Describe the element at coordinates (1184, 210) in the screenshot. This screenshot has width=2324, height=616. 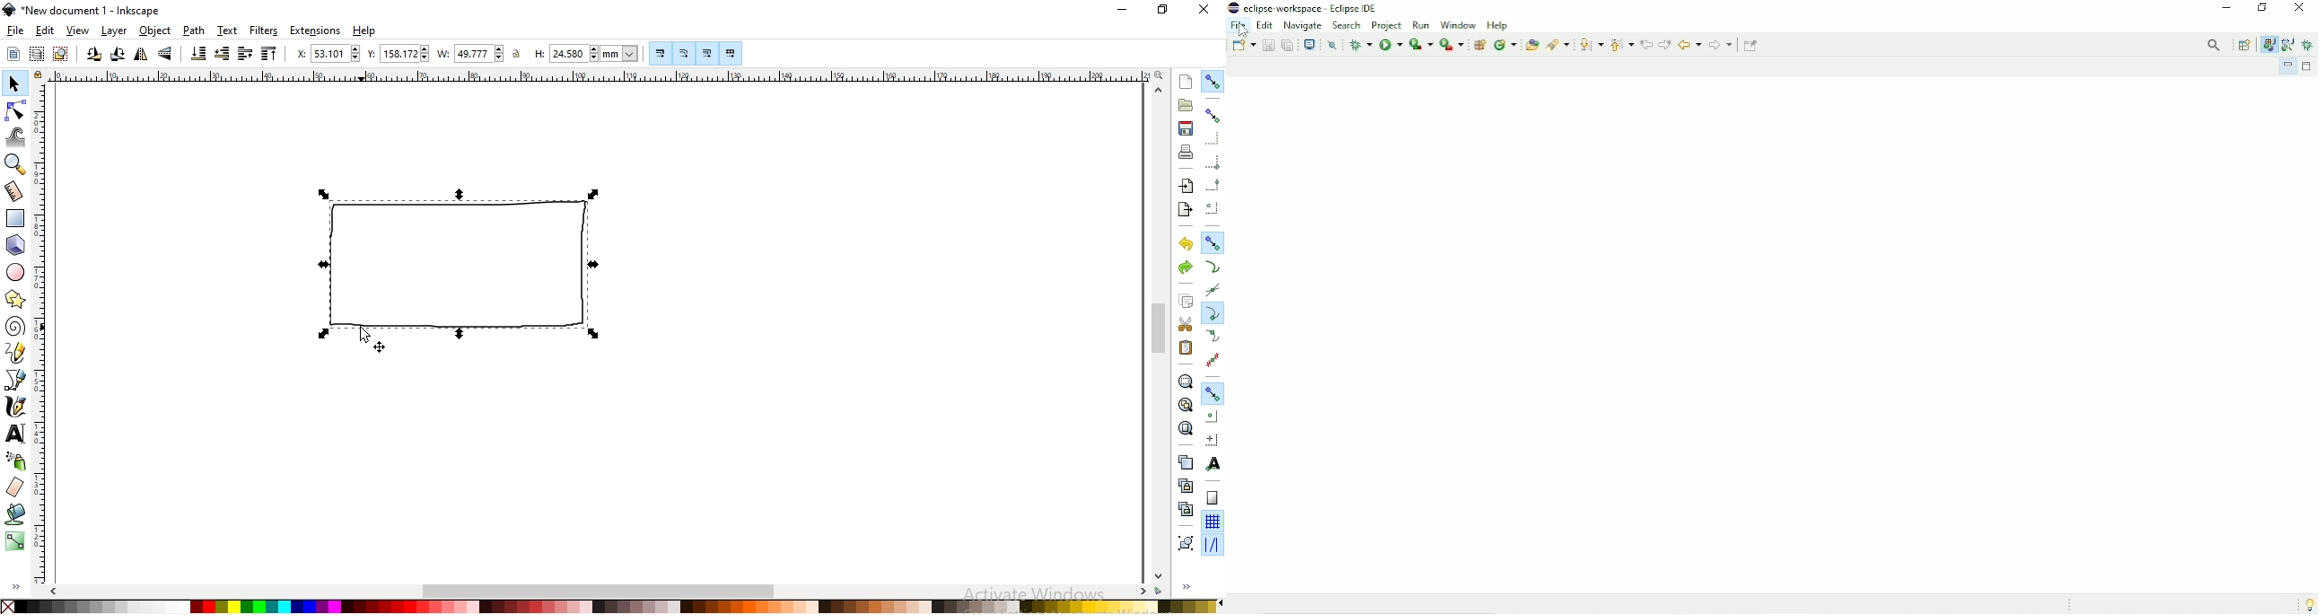
I see `export a document` at that location.